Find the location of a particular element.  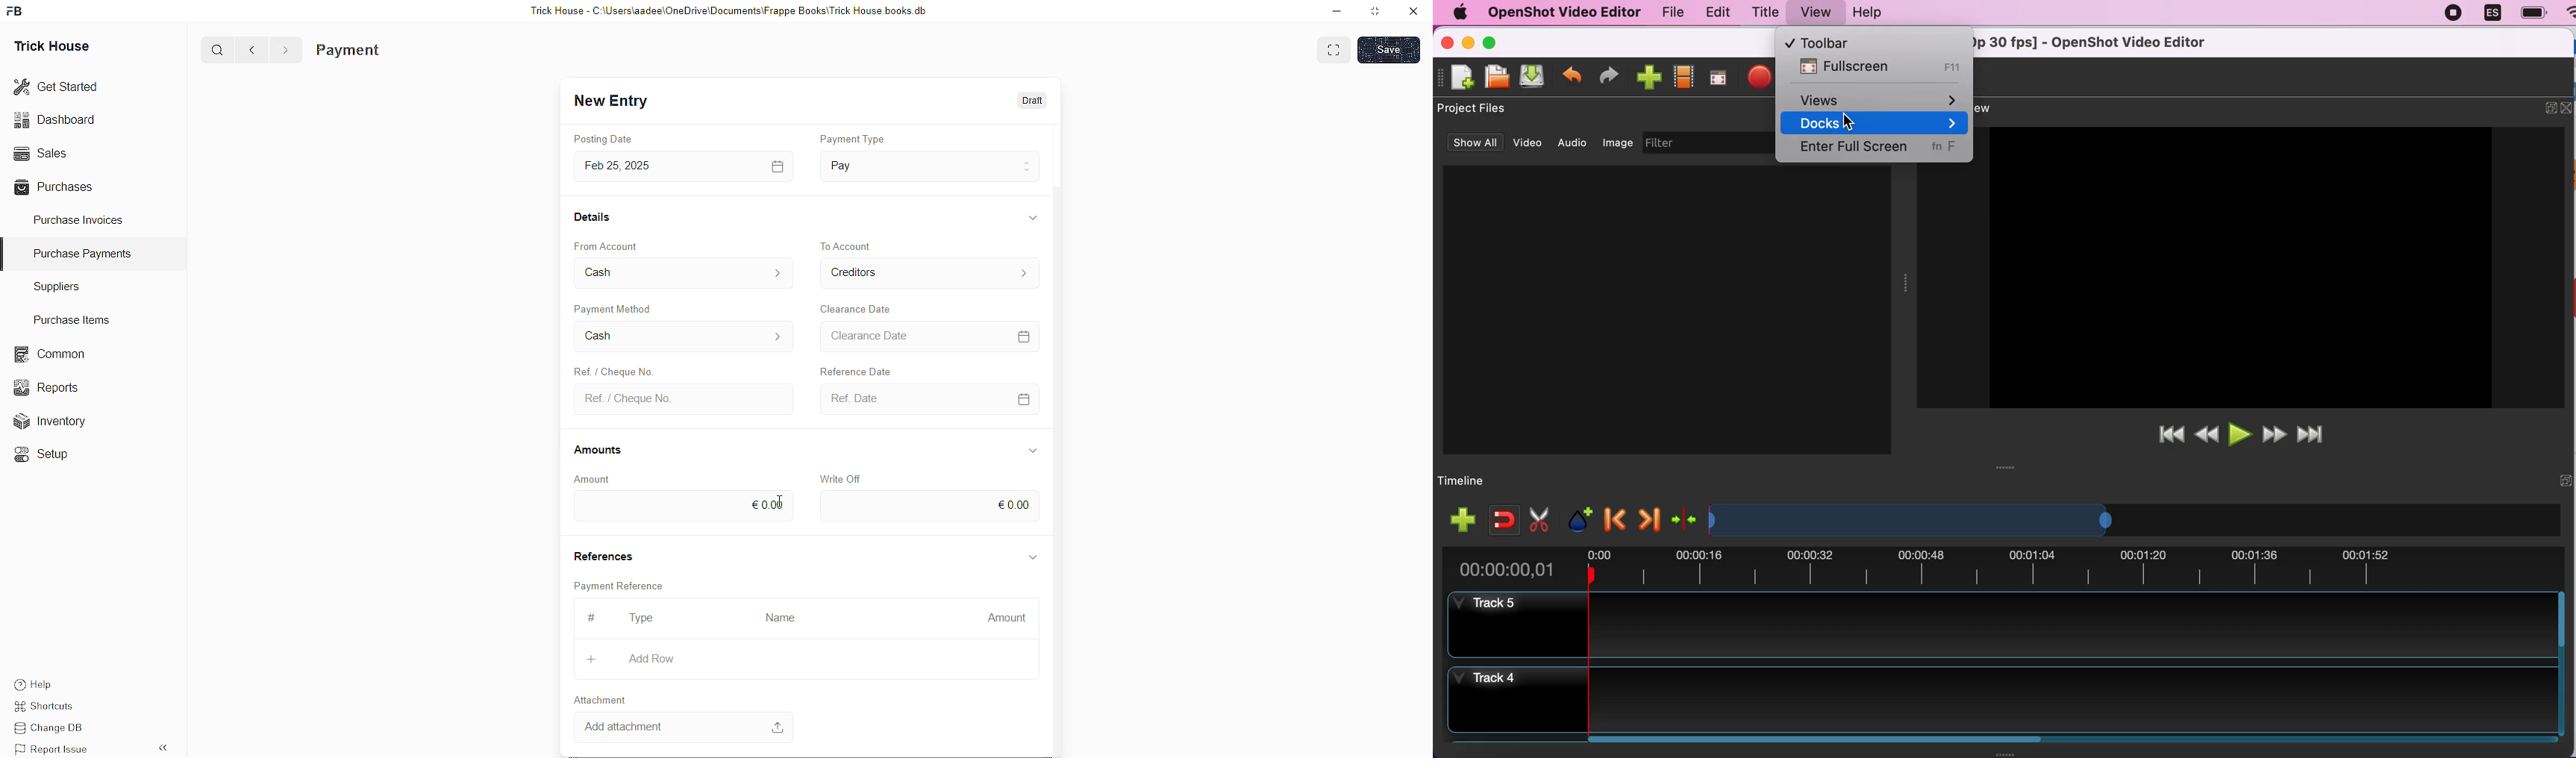

openshot video editor is located at coordinates (1560, 12).